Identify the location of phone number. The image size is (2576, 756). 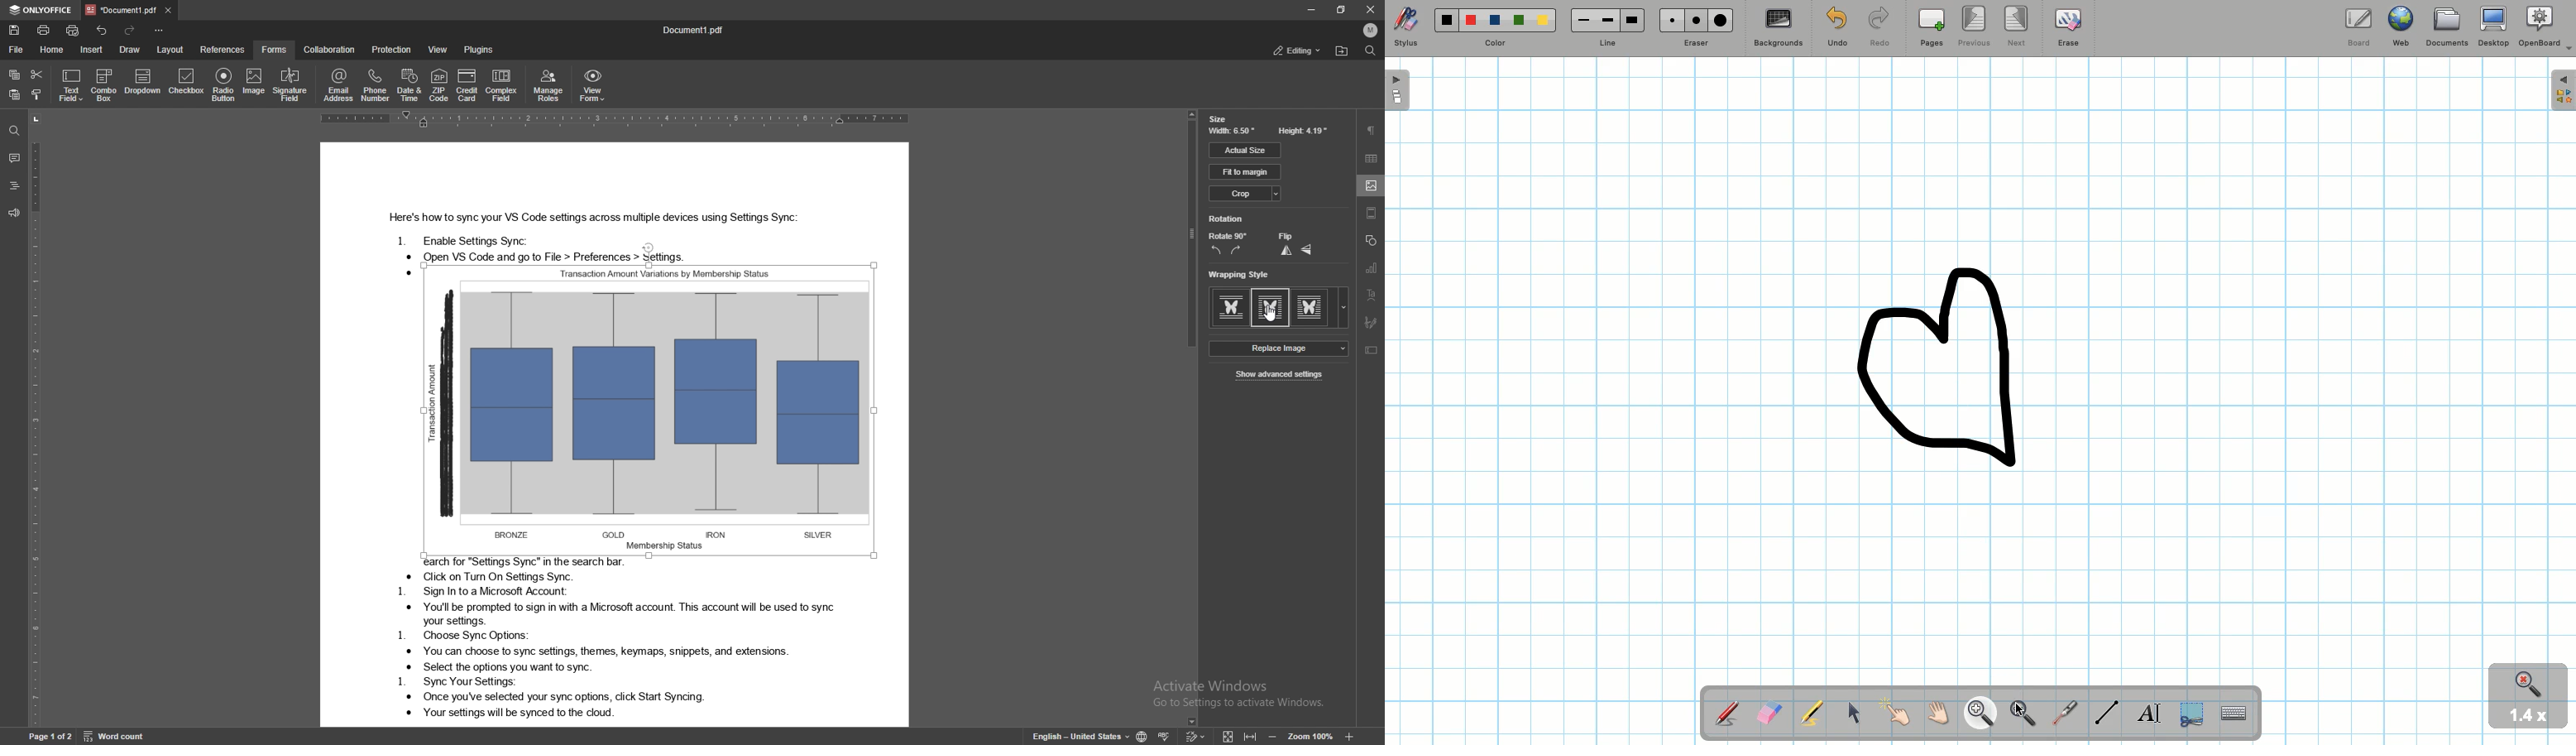
(375, 84).